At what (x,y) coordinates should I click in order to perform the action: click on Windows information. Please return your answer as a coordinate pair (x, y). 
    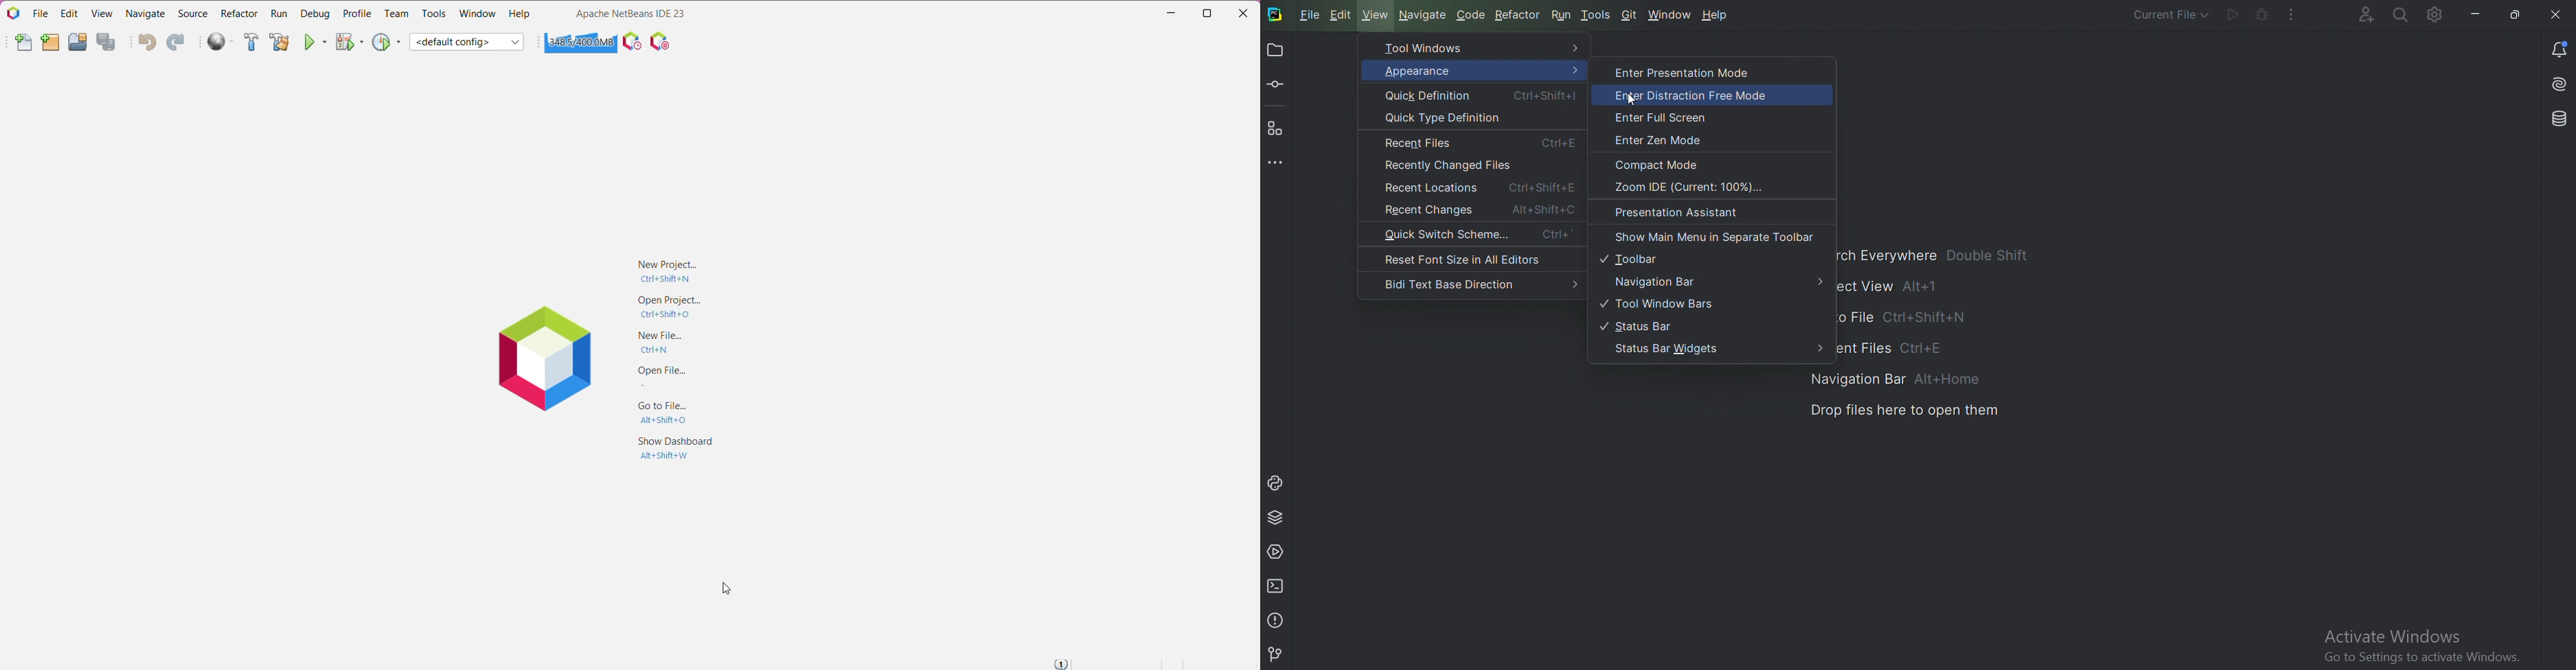
    Looking at the image, I should click on (2429, 645).